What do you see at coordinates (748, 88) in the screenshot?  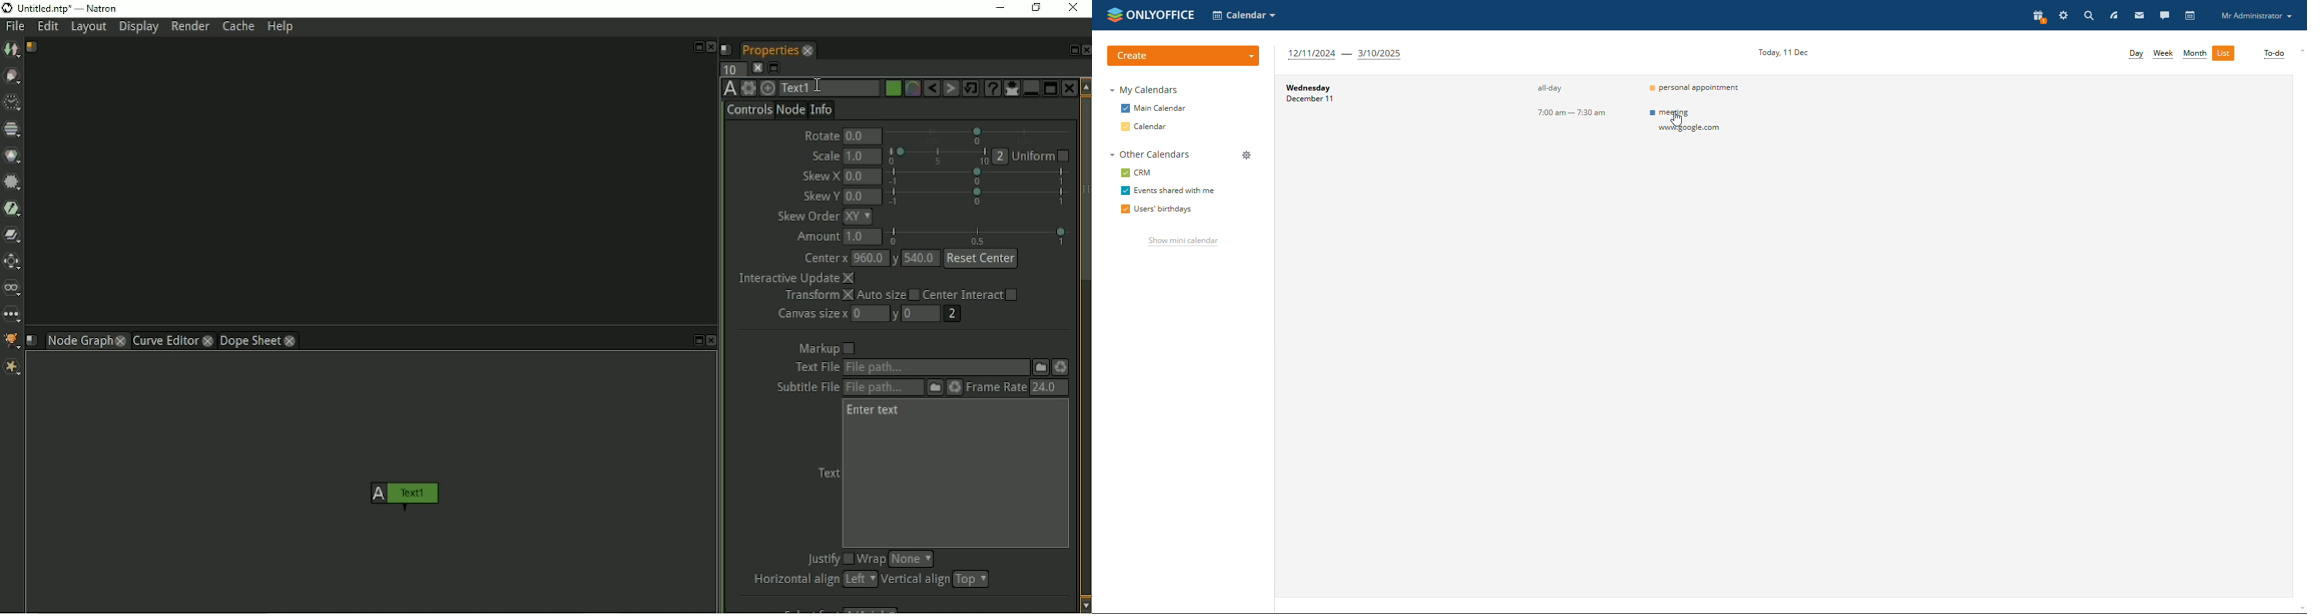 I see `Settings and presets` at bounding box center [748, 88].